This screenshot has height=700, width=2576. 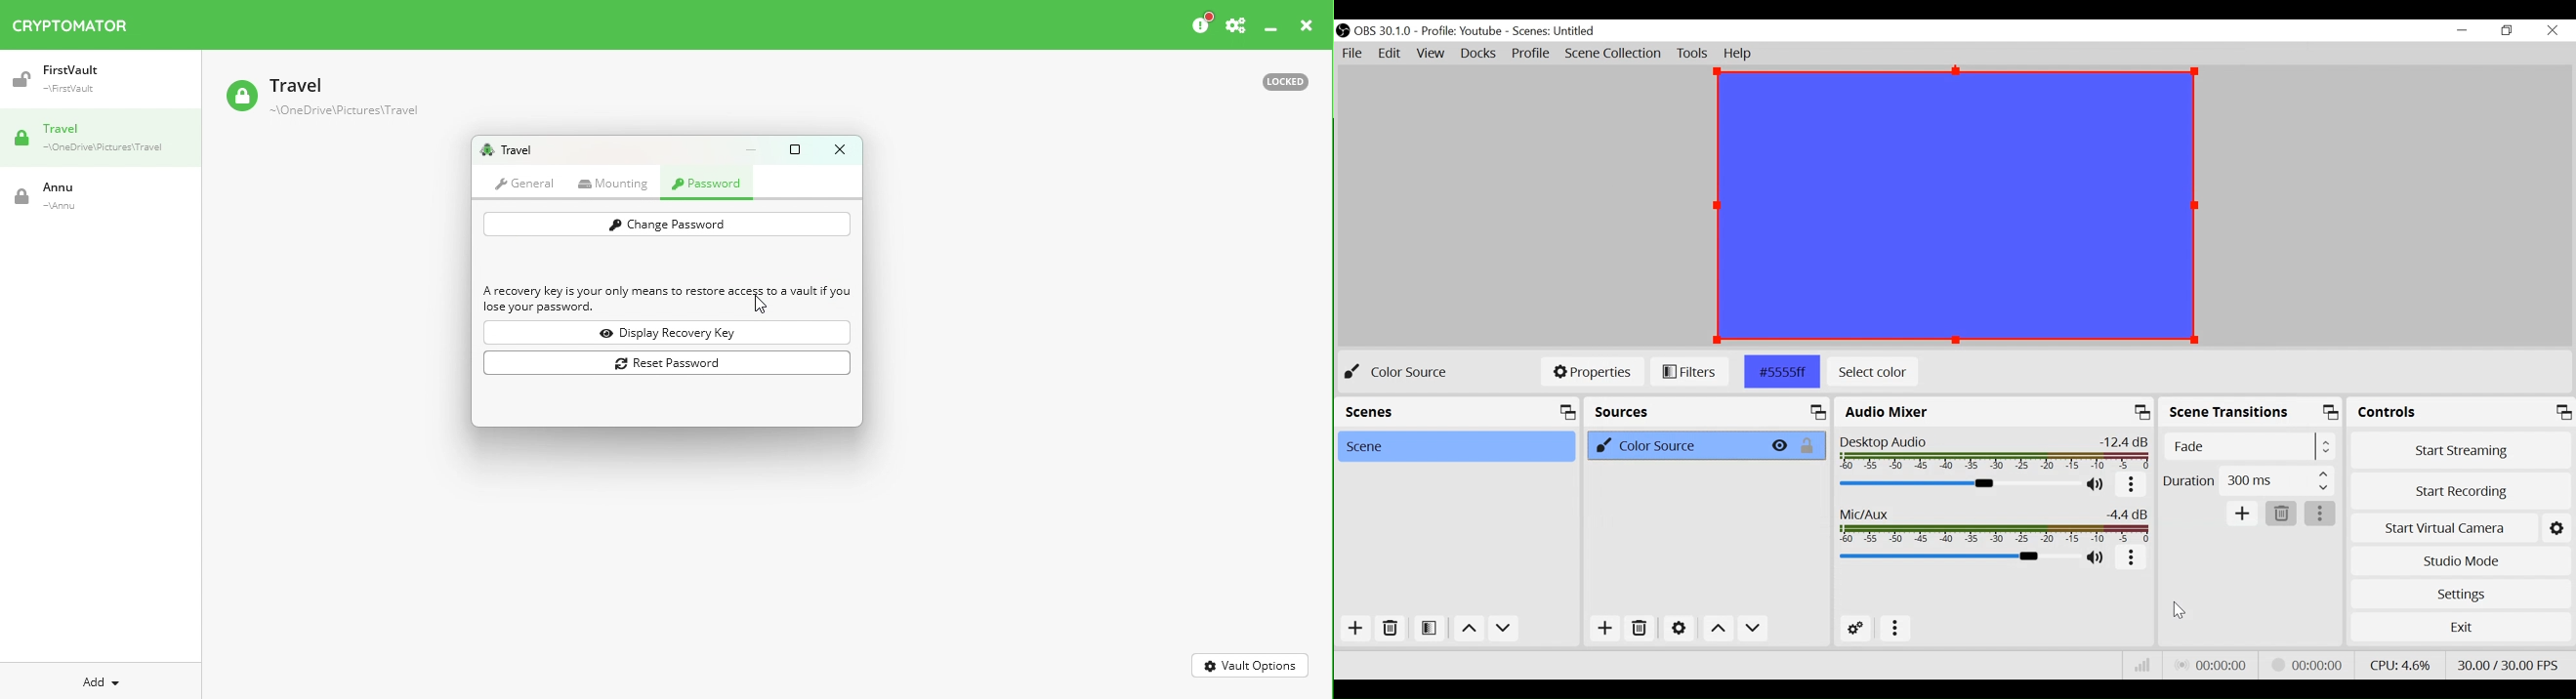 What do you see at coordinates (2462, 493) in the screenshot?
I see `Start Recording` at bounding box center [2462, 493].